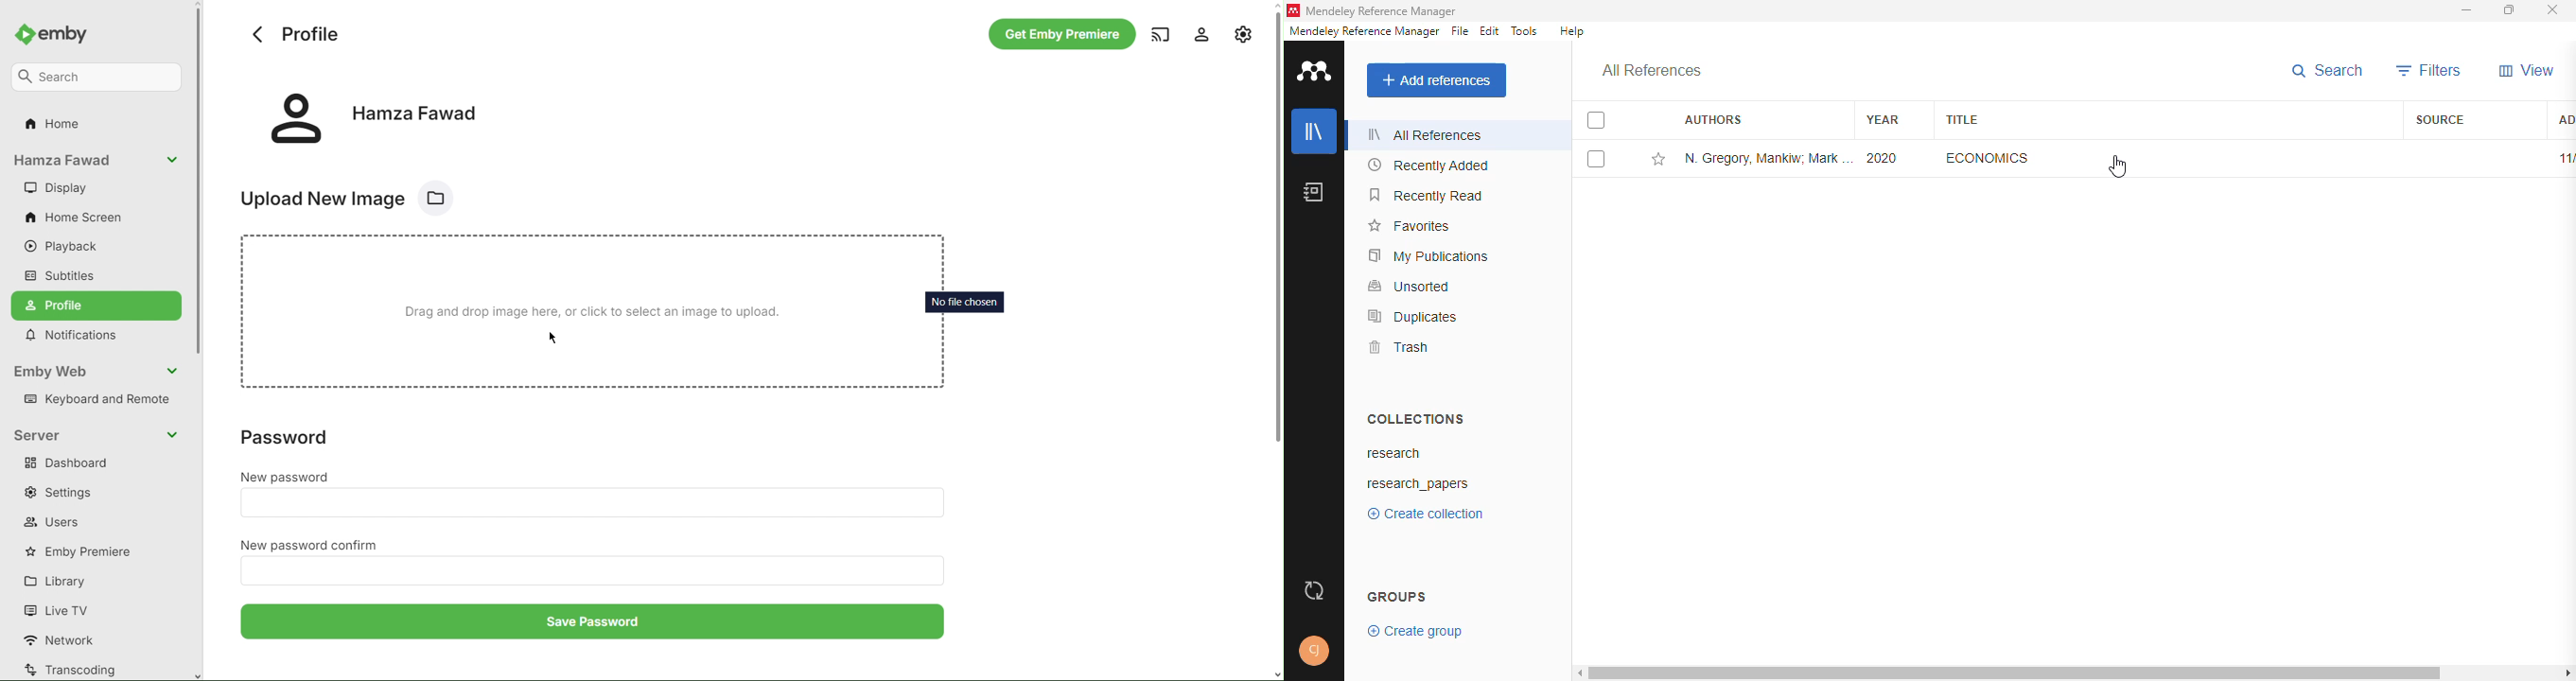 This screenshot has height=700, width=2576. Describe the element at coordinates (1393, 452) in the screenshot. I see `research` at that location.